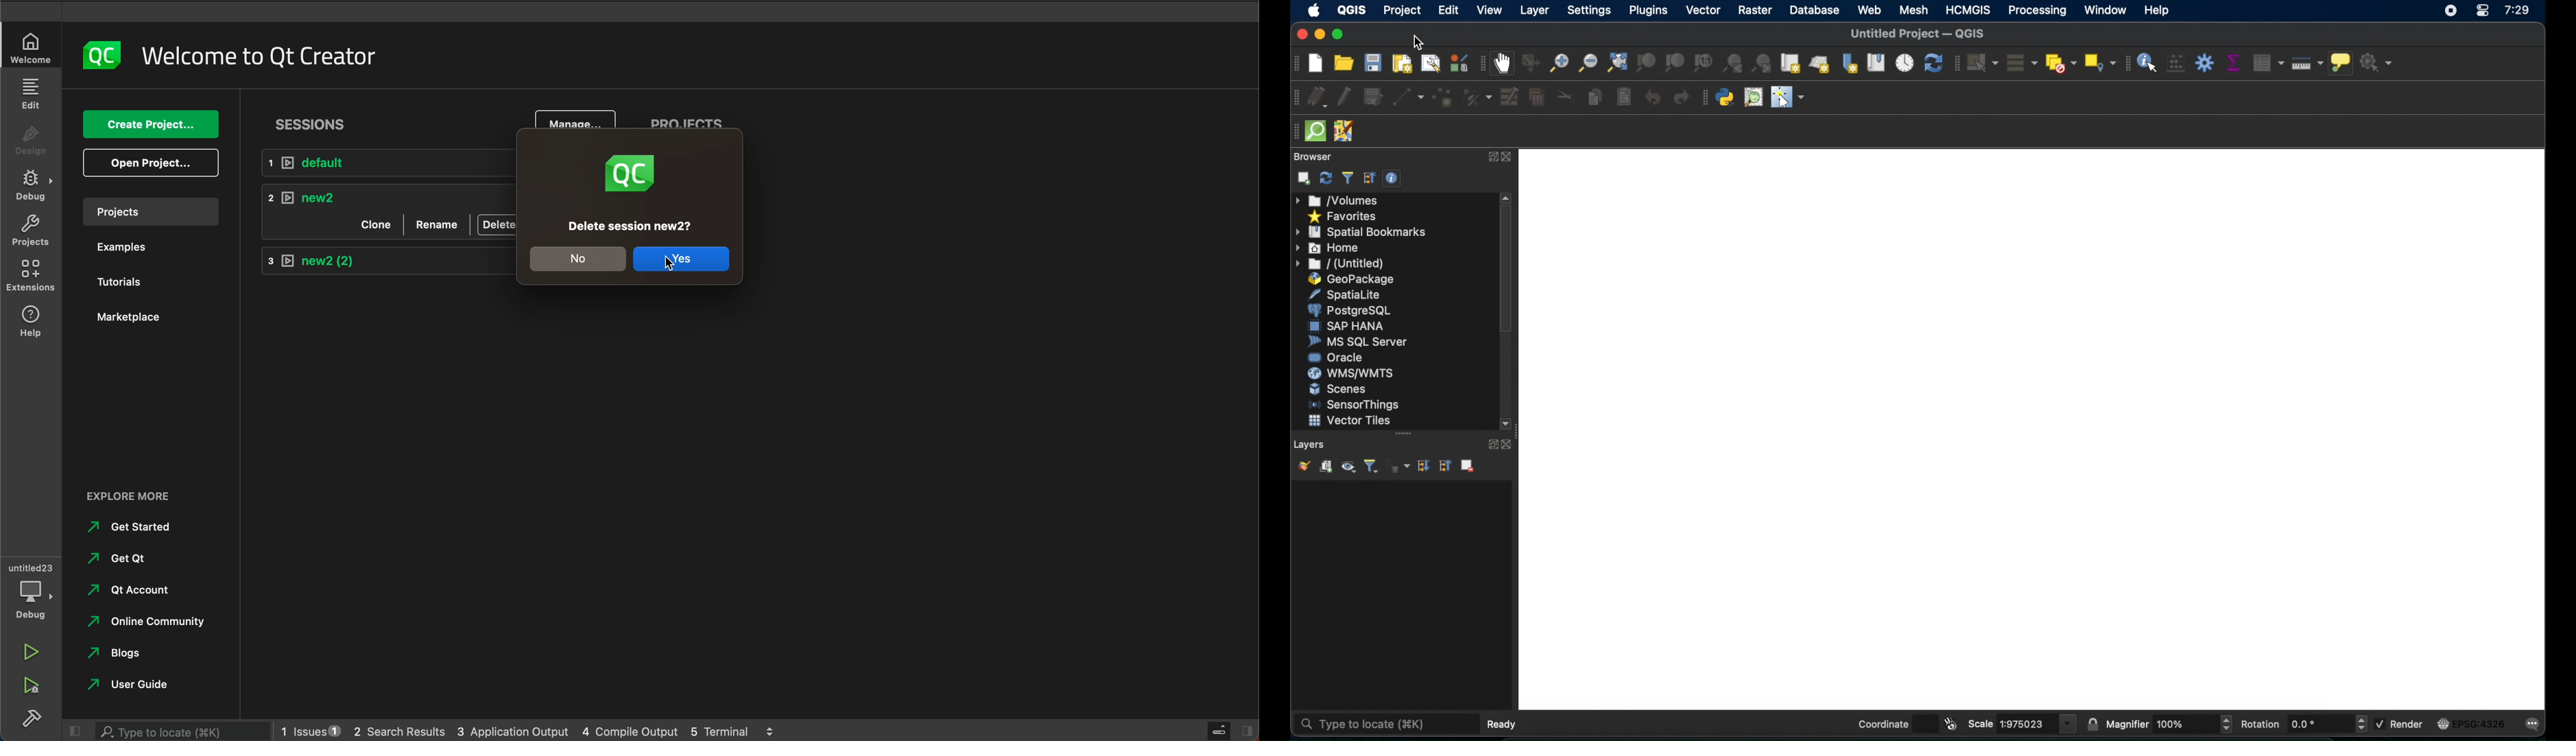  Describe the element at coordinates (1491, 445) in the screenshot. I see `expand` at that location.